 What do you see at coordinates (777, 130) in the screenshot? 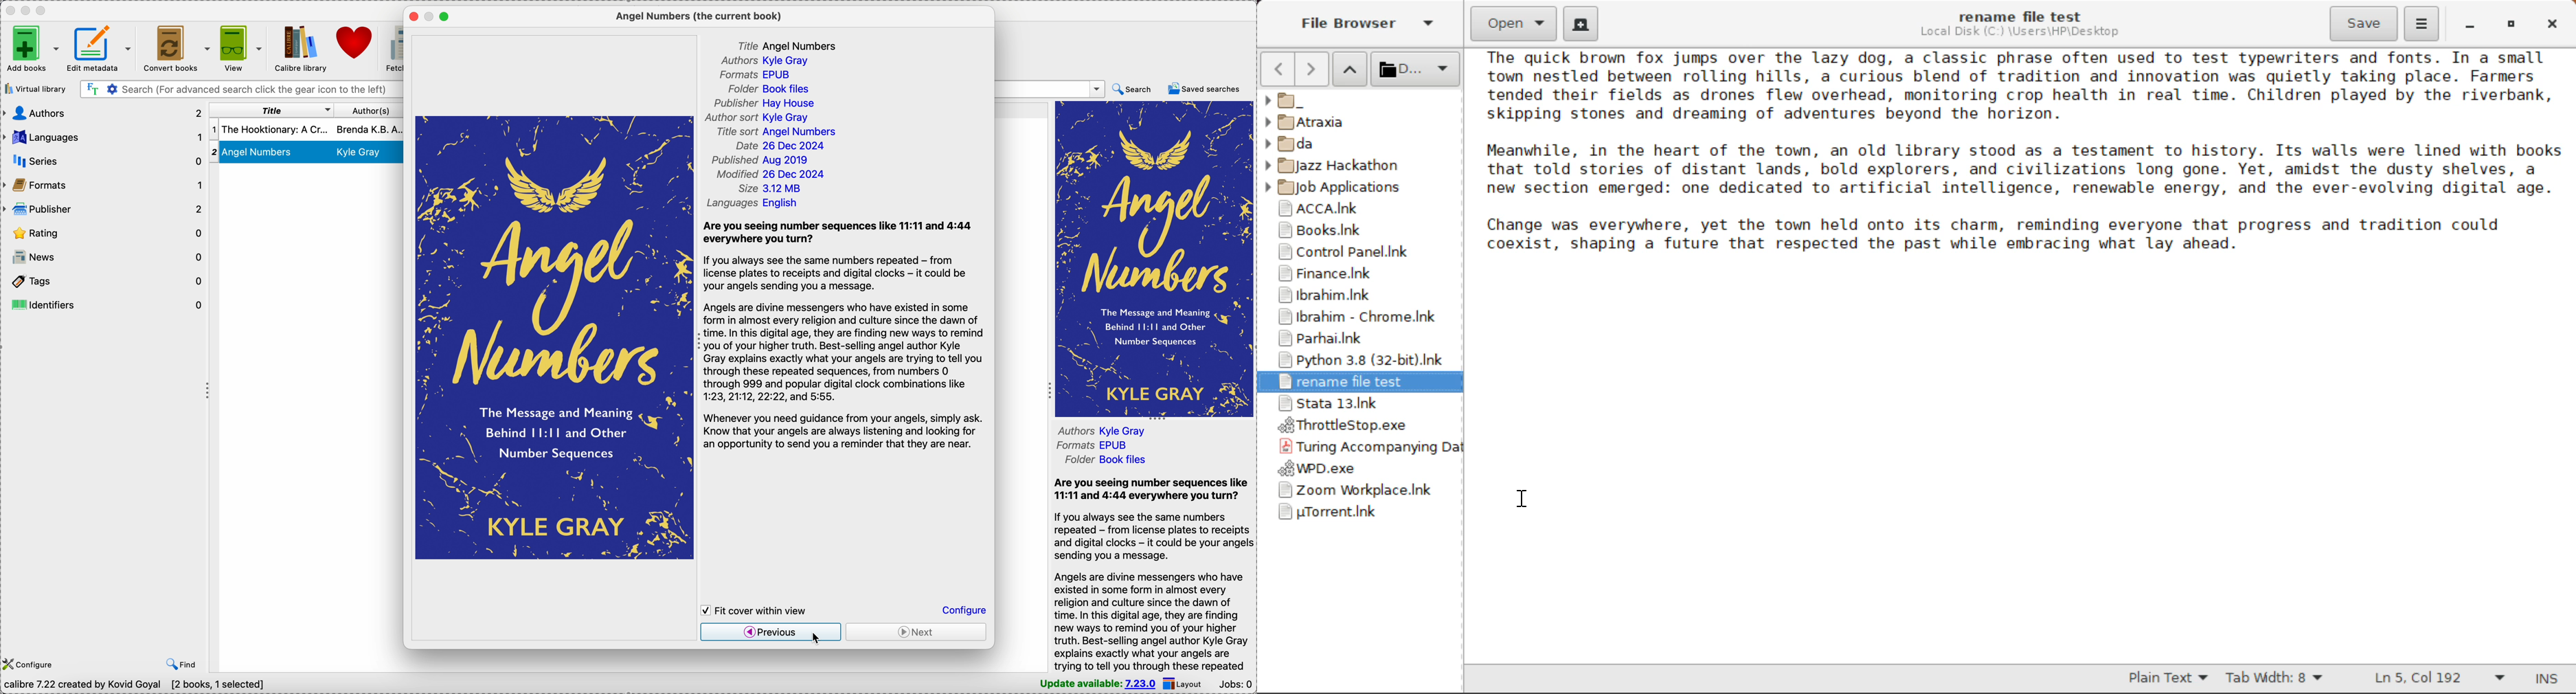
I see `title sort` at bounding box center [777, 130].